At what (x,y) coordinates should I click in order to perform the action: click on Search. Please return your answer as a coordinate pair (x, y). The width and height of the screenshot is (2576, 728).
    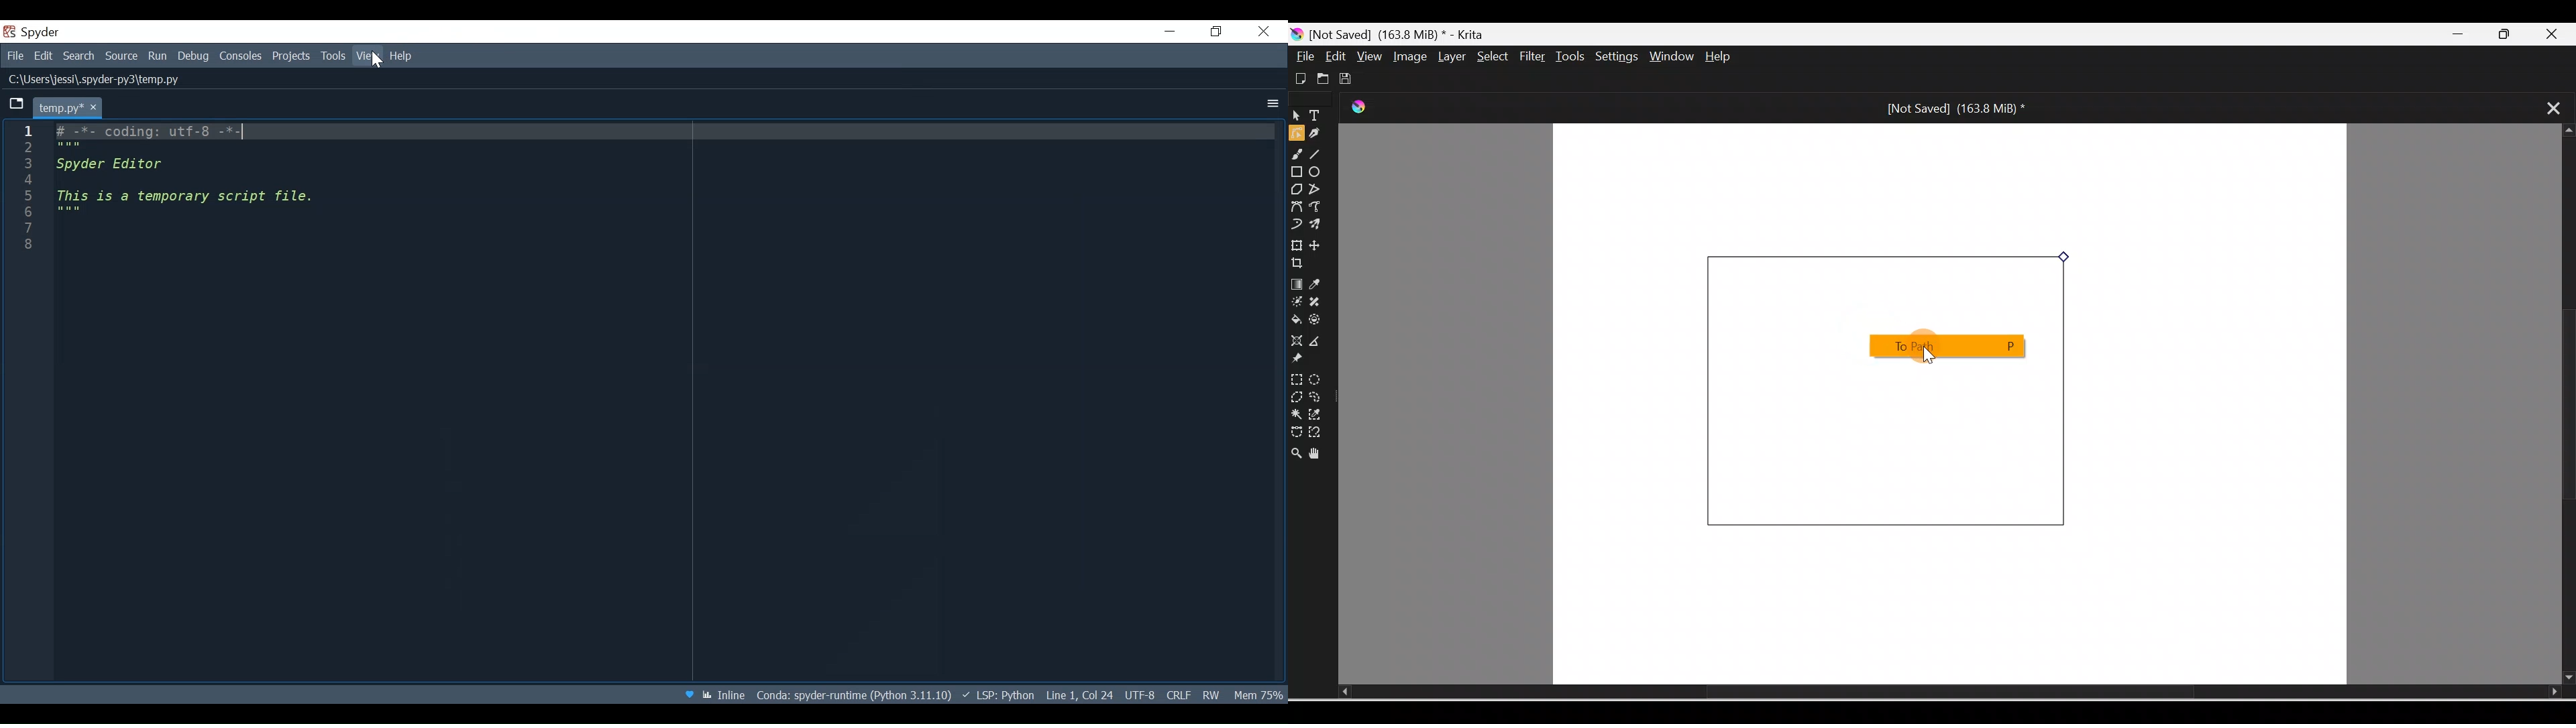
    Looking at the image, I should click on (78, 54).